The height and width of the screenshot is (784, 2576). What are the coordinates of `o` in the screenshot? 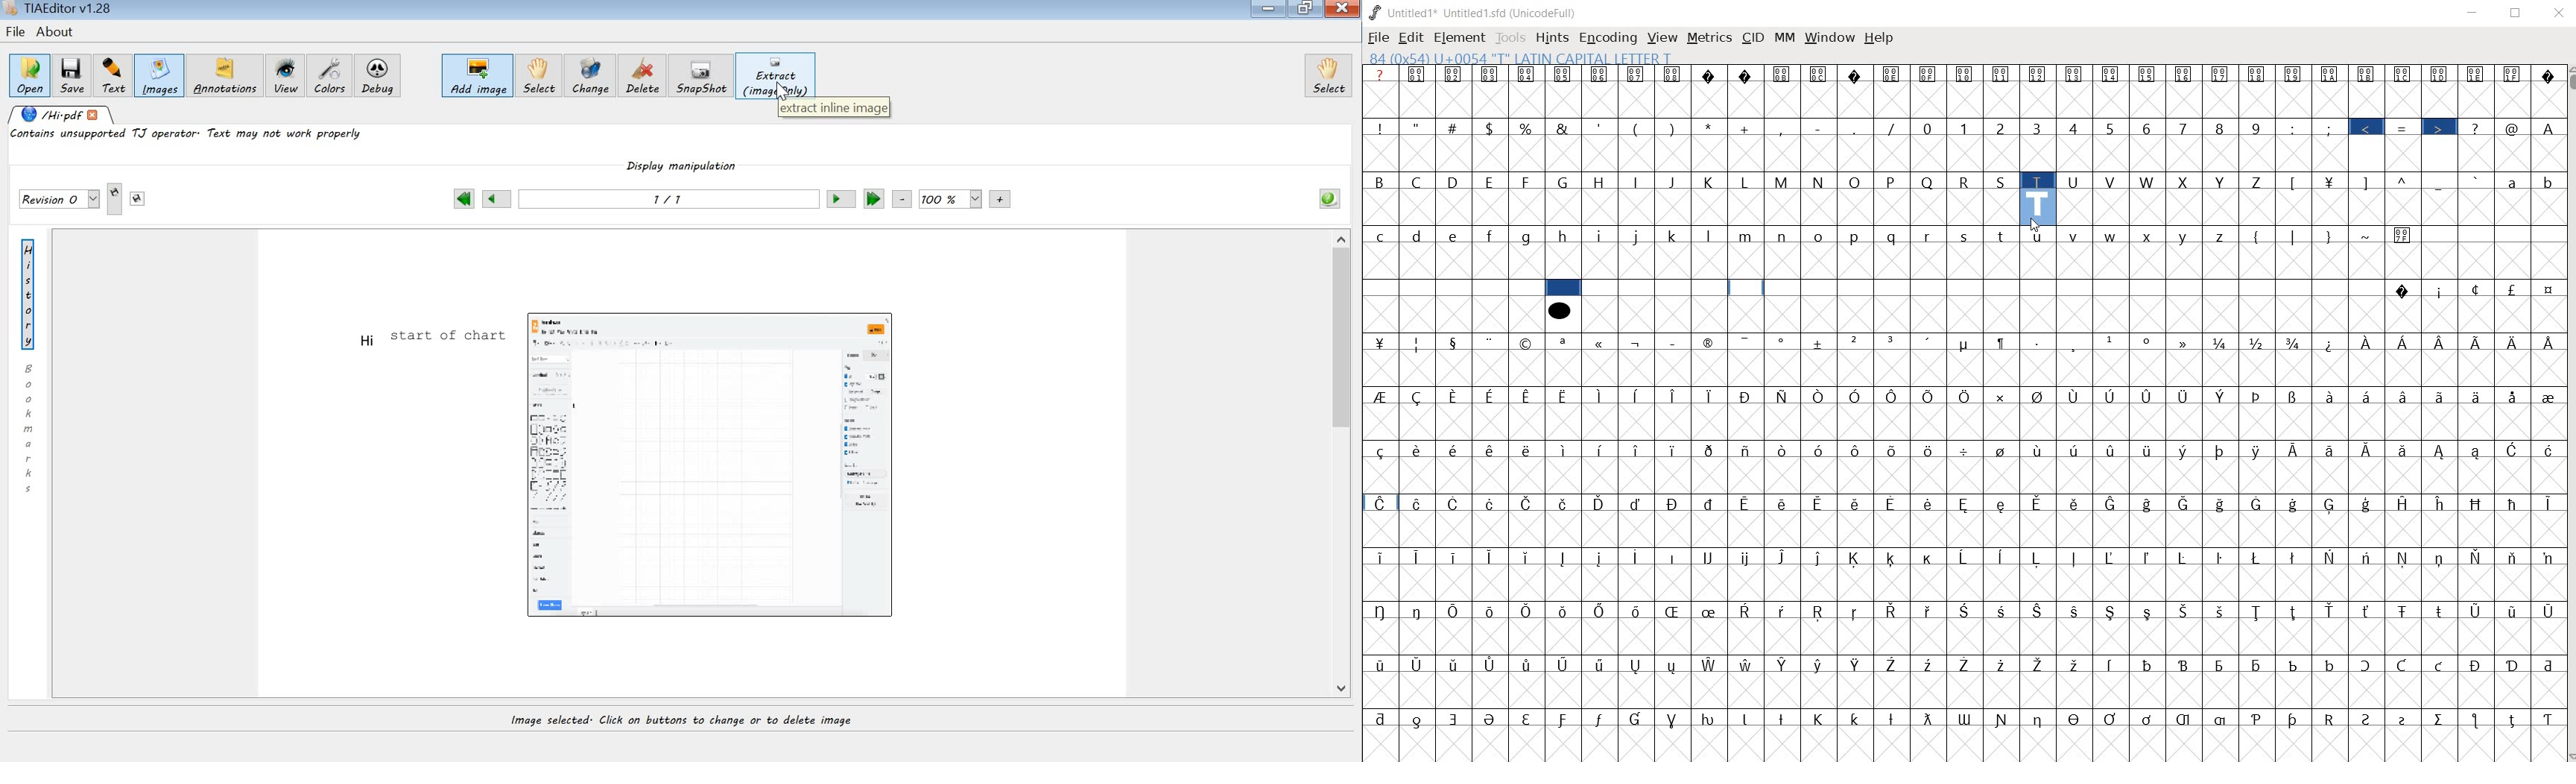 It's located at (1820, 236).